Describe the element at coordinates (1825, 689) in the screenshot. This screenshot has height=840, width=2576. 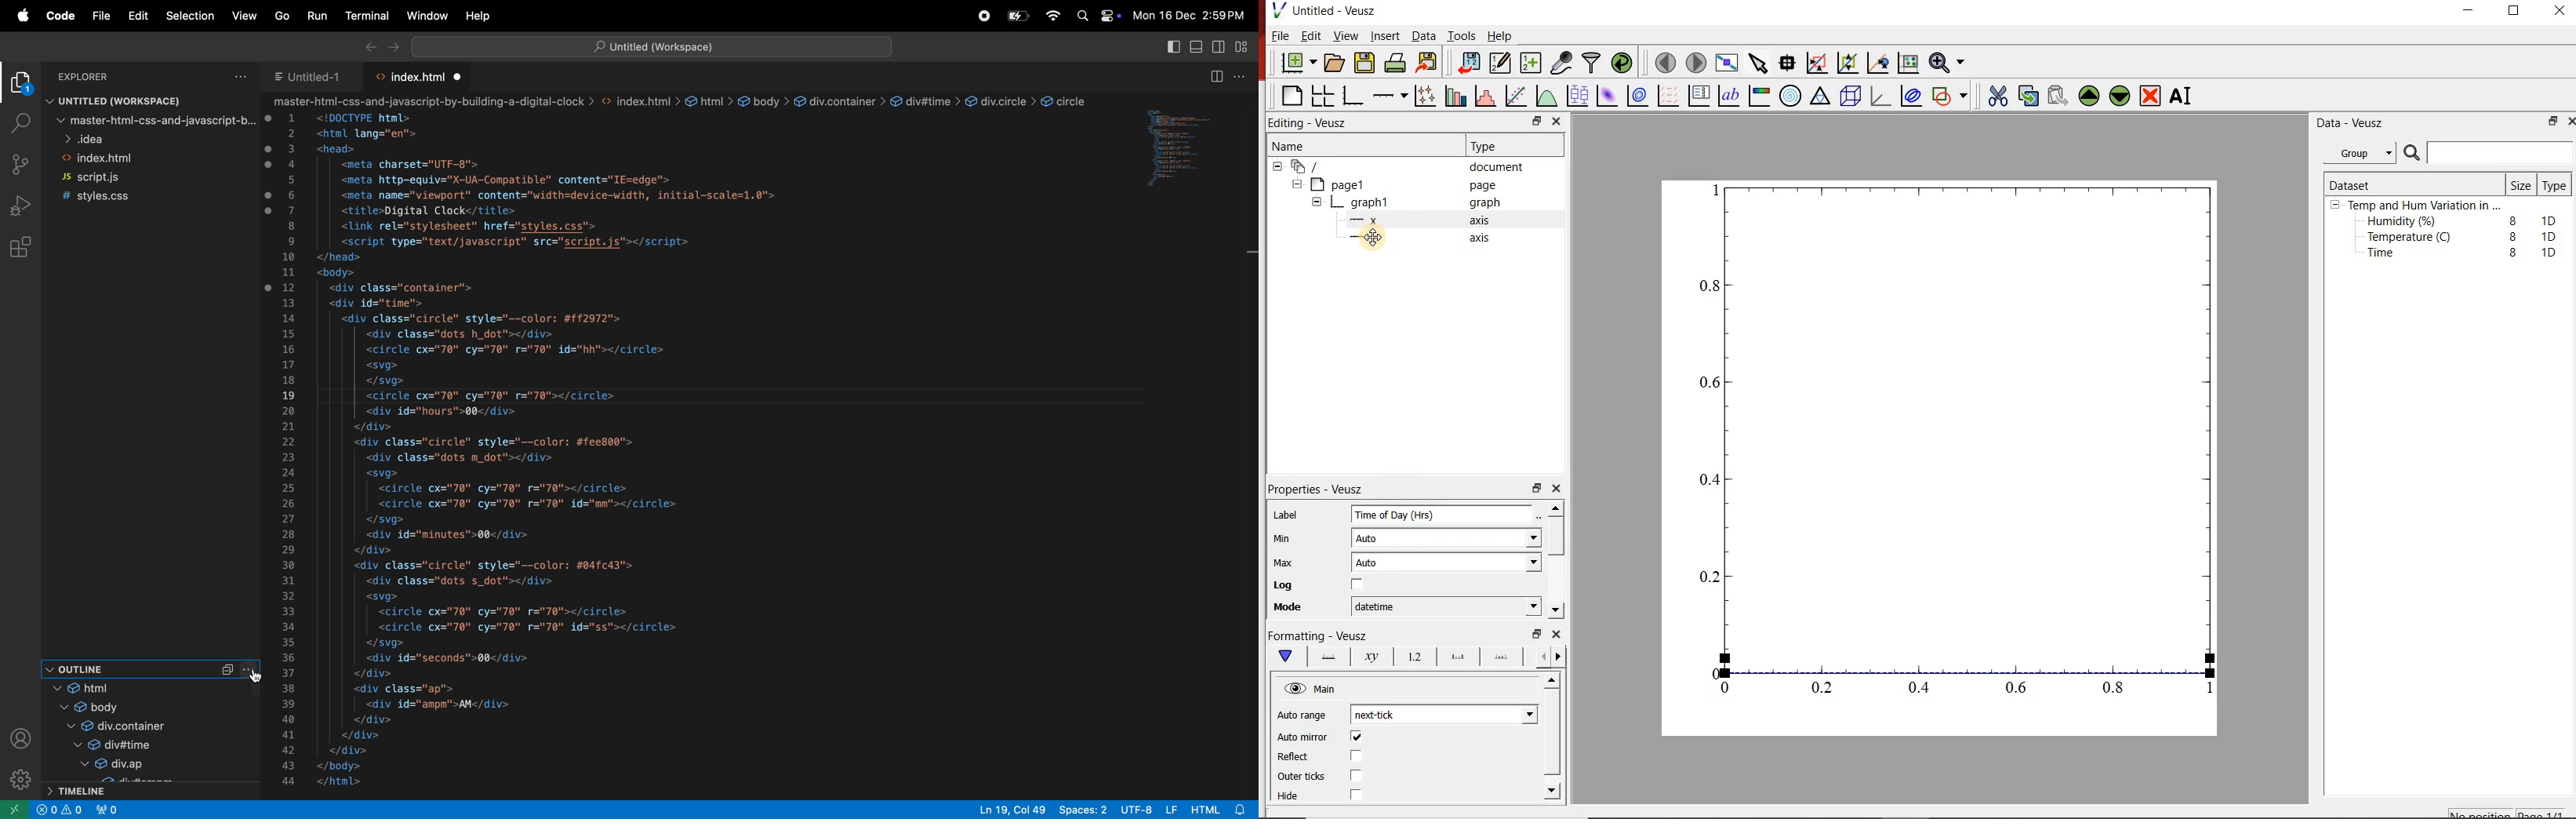
I see `0.2` at that location.